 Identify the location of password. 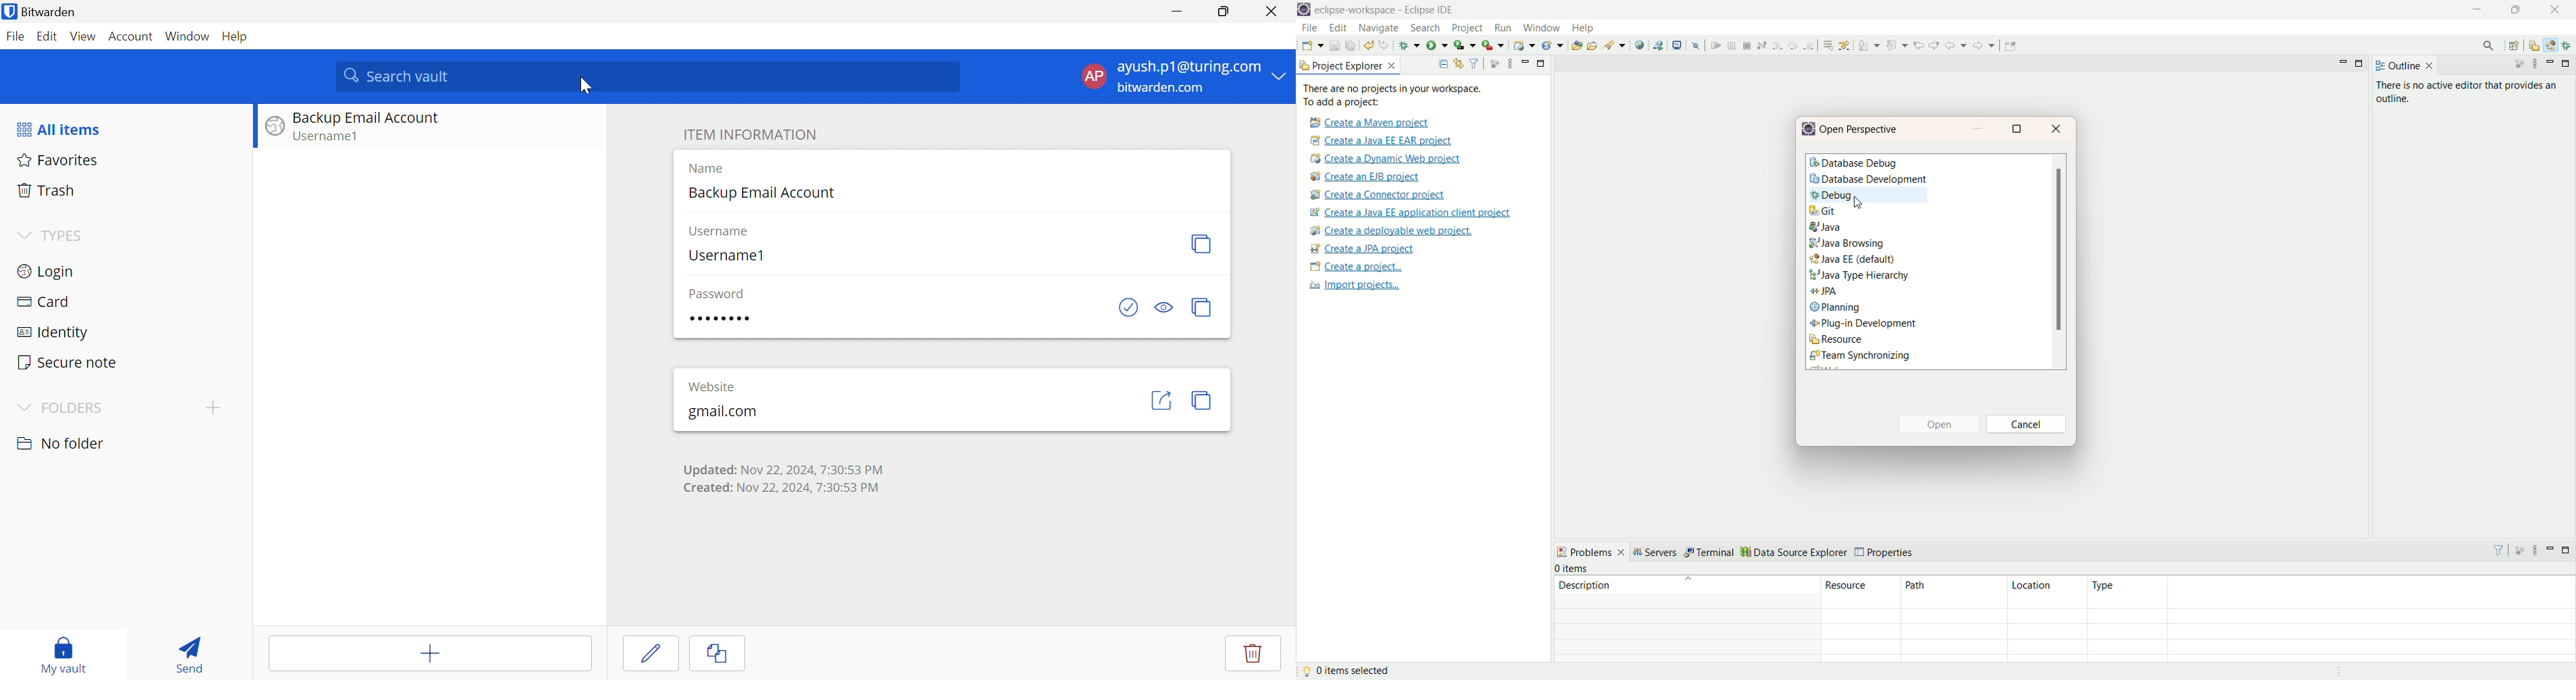
(736, 294).